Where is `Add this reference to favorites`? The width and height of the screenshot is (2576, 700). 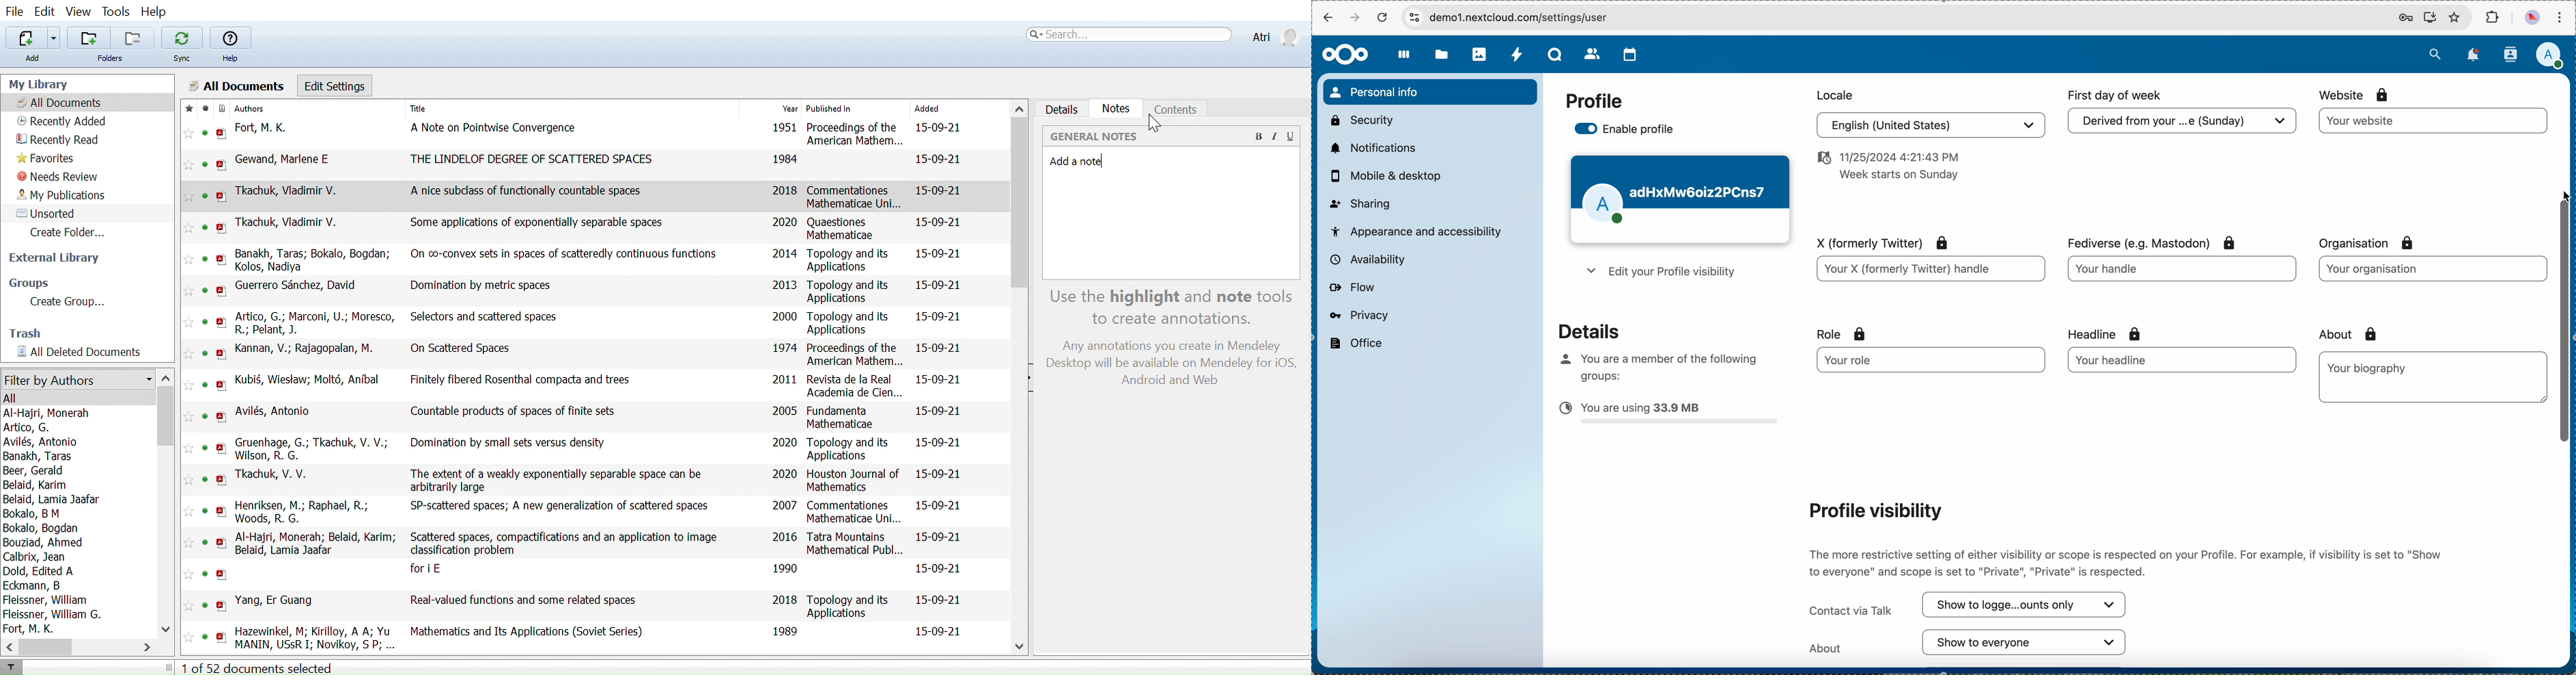 Add this reference to favorites is located at coordinates (189, 417).